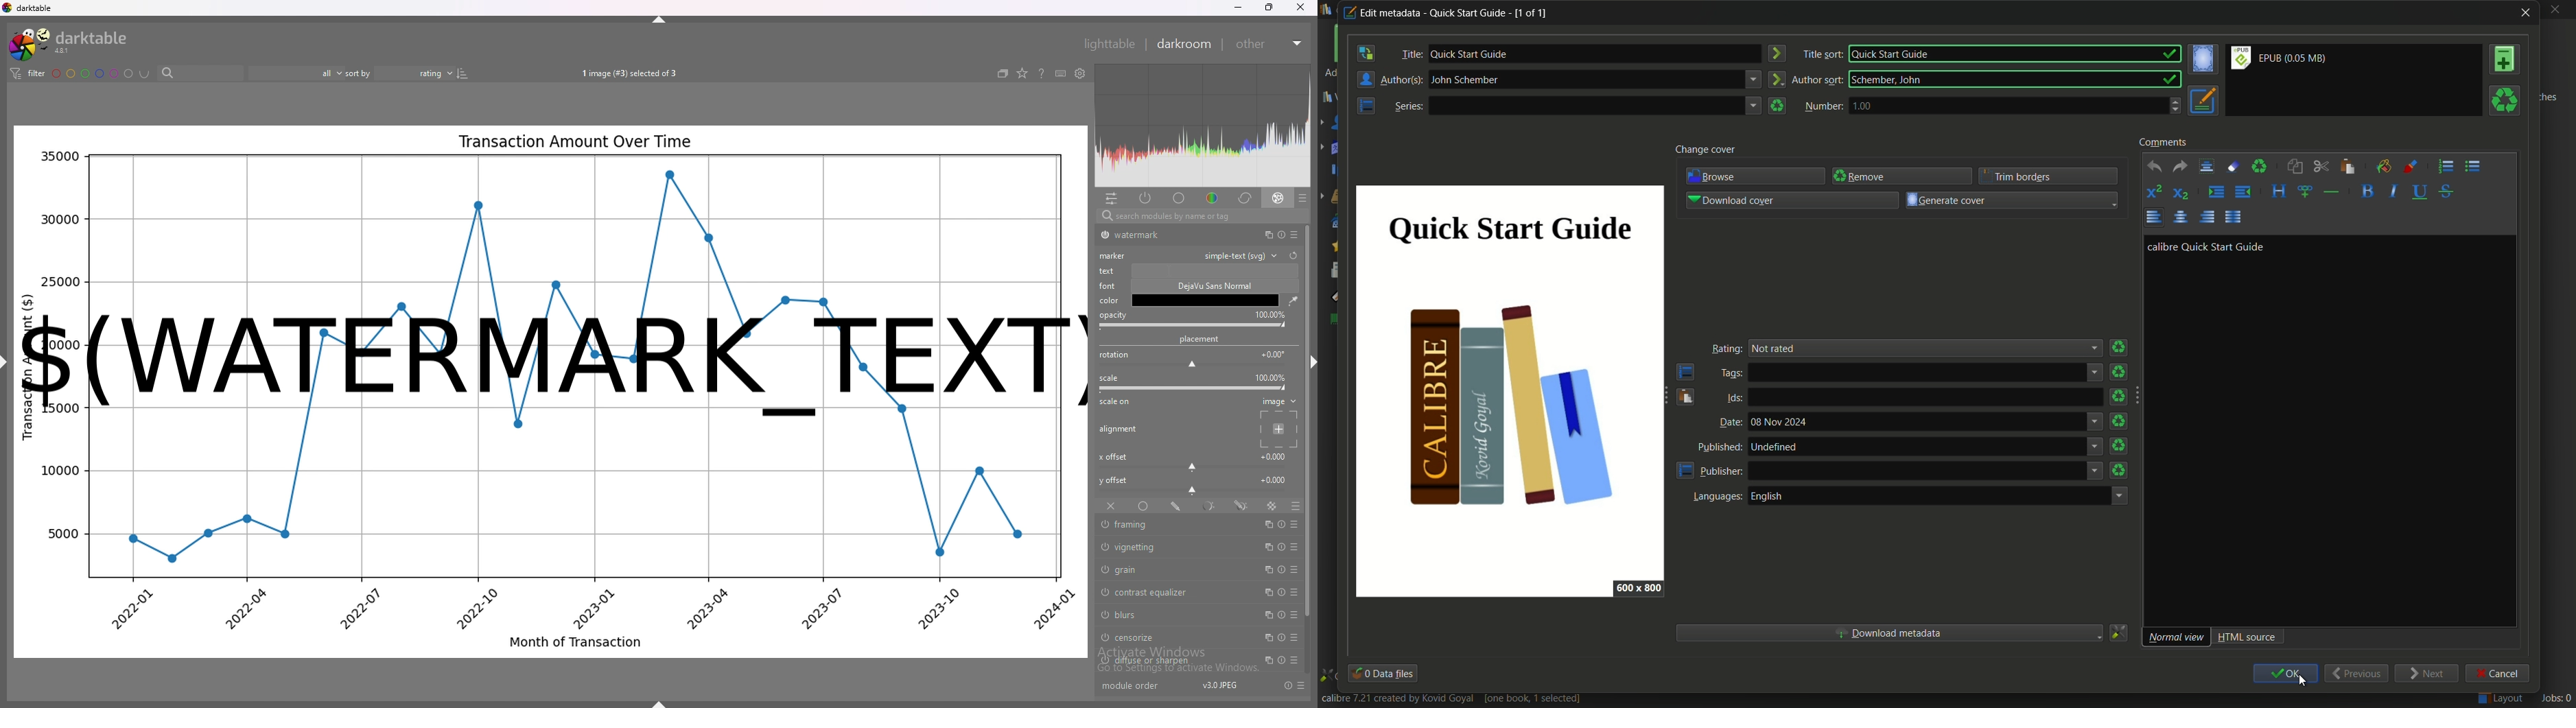 This screenshot has width=2576, height=728. I want to click on placement, so click(1201, 339).